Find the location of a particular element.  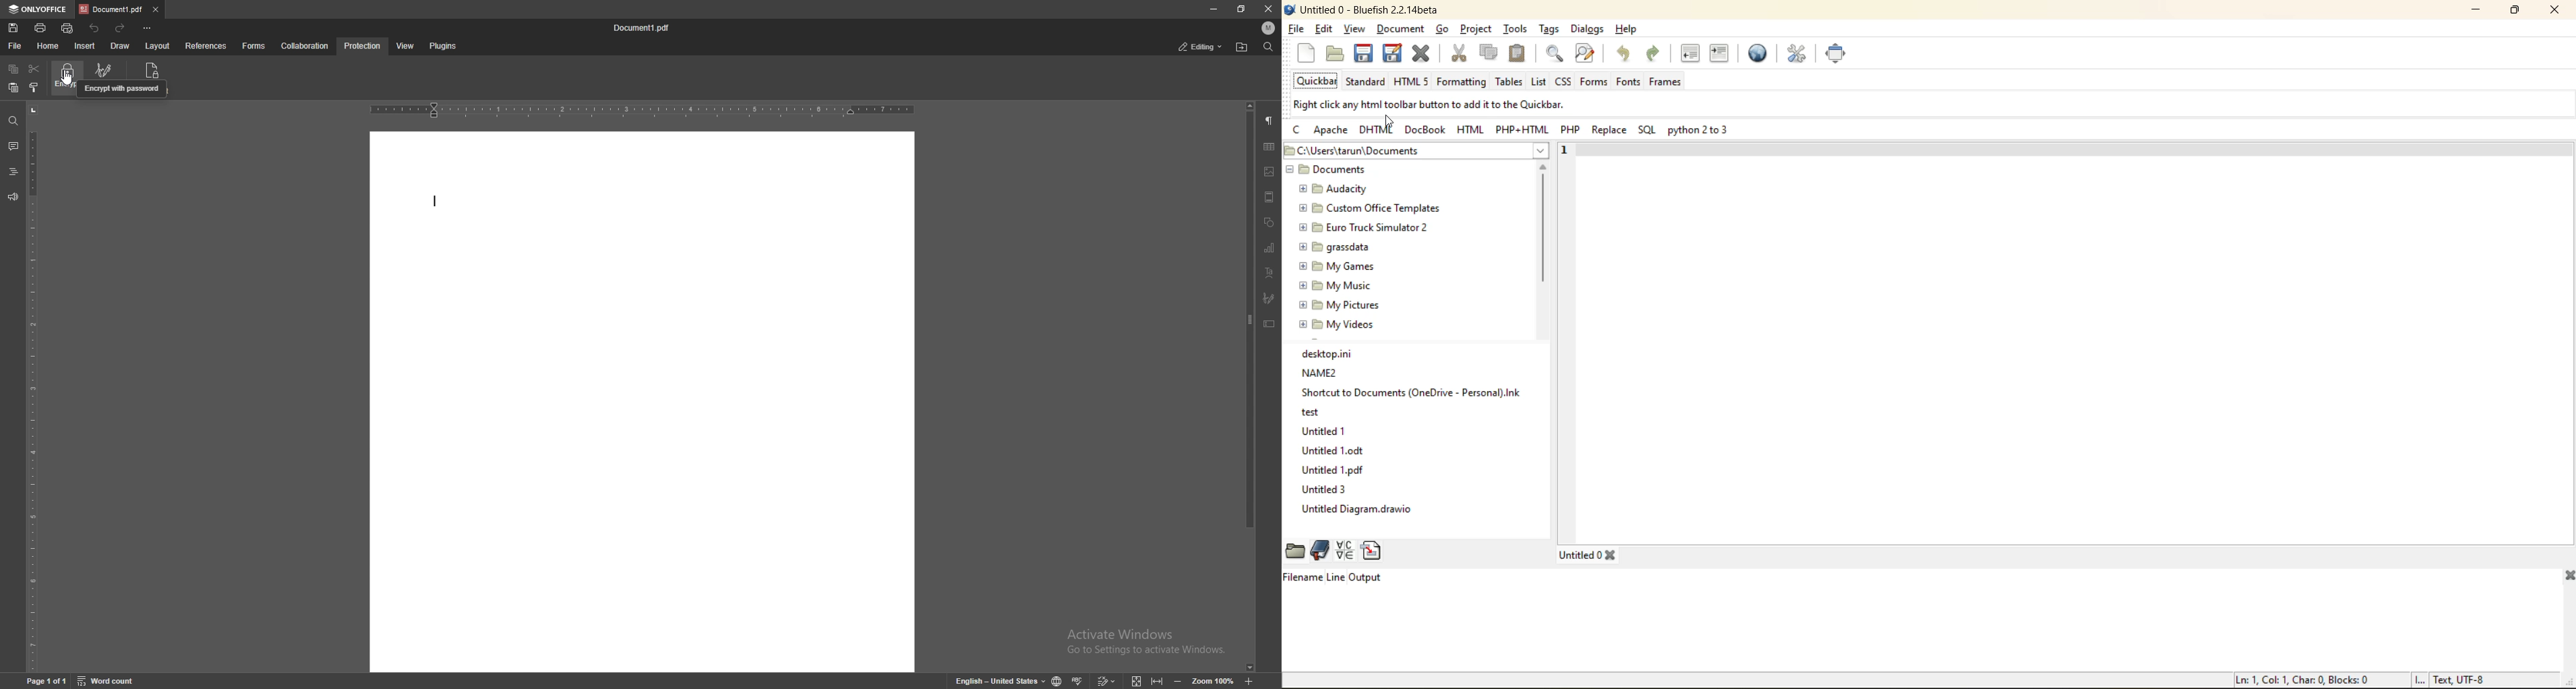

headings is located at coordinates (12, 172).